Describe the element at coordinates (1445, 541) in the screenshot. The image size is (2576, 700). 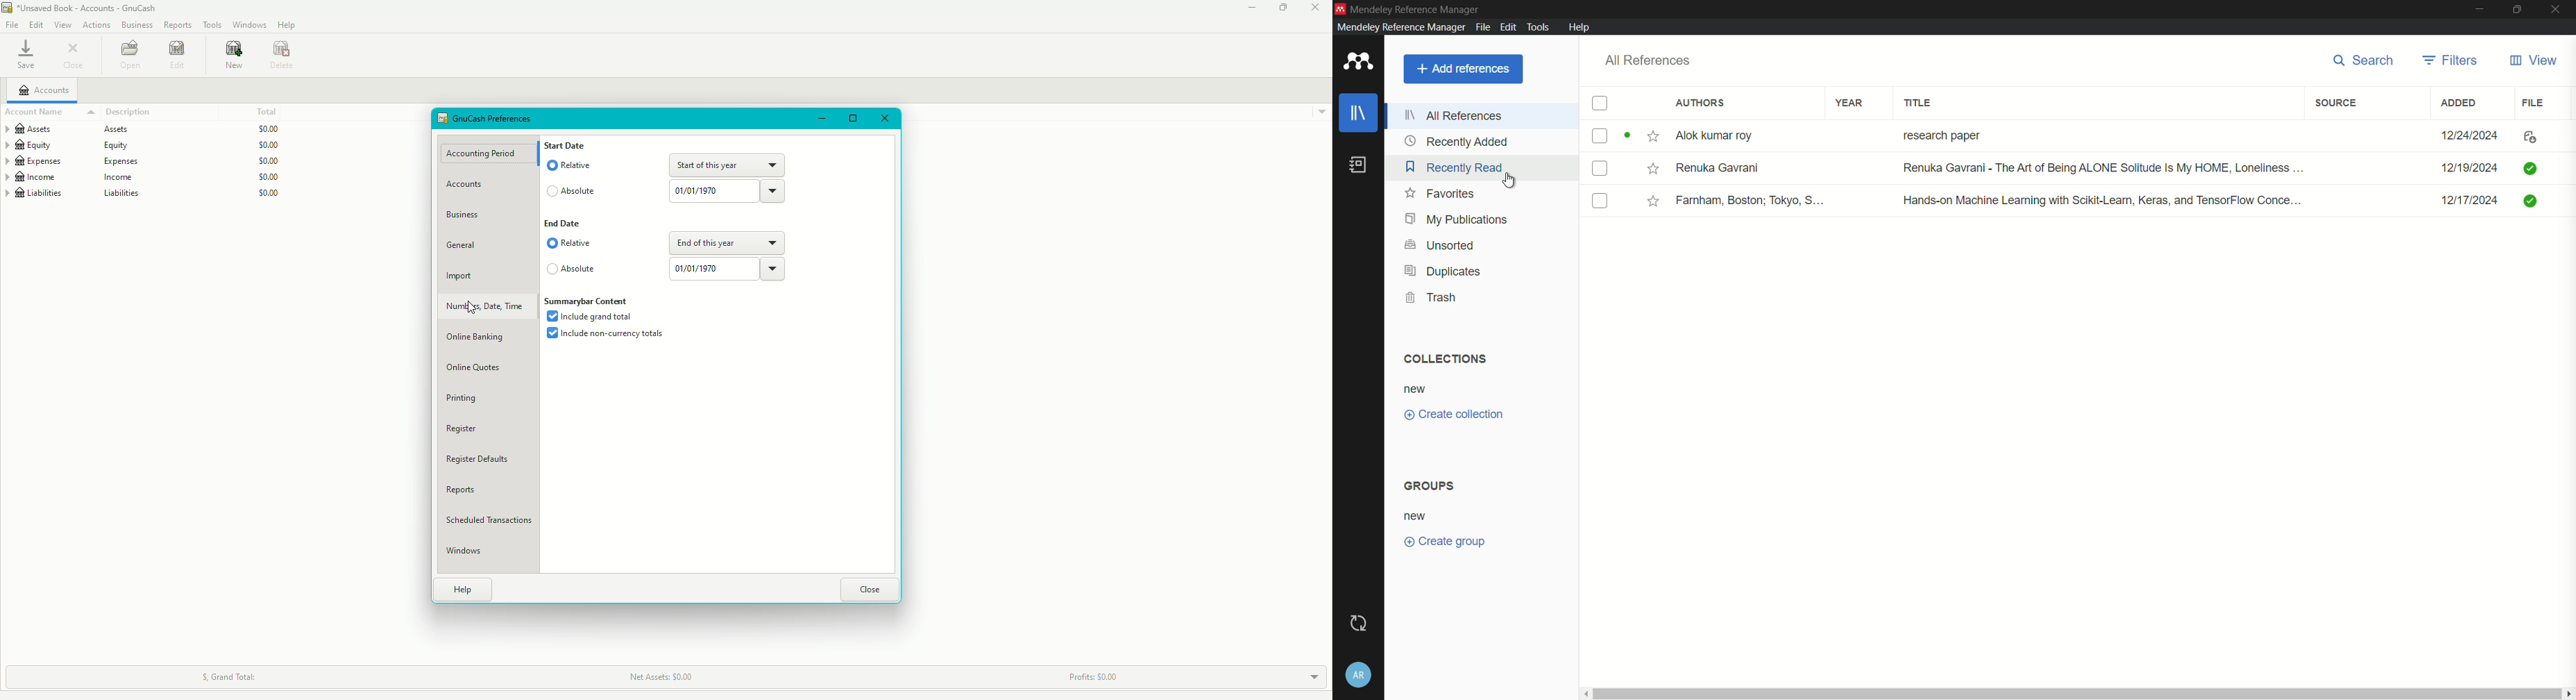
I see `create group` at that location.